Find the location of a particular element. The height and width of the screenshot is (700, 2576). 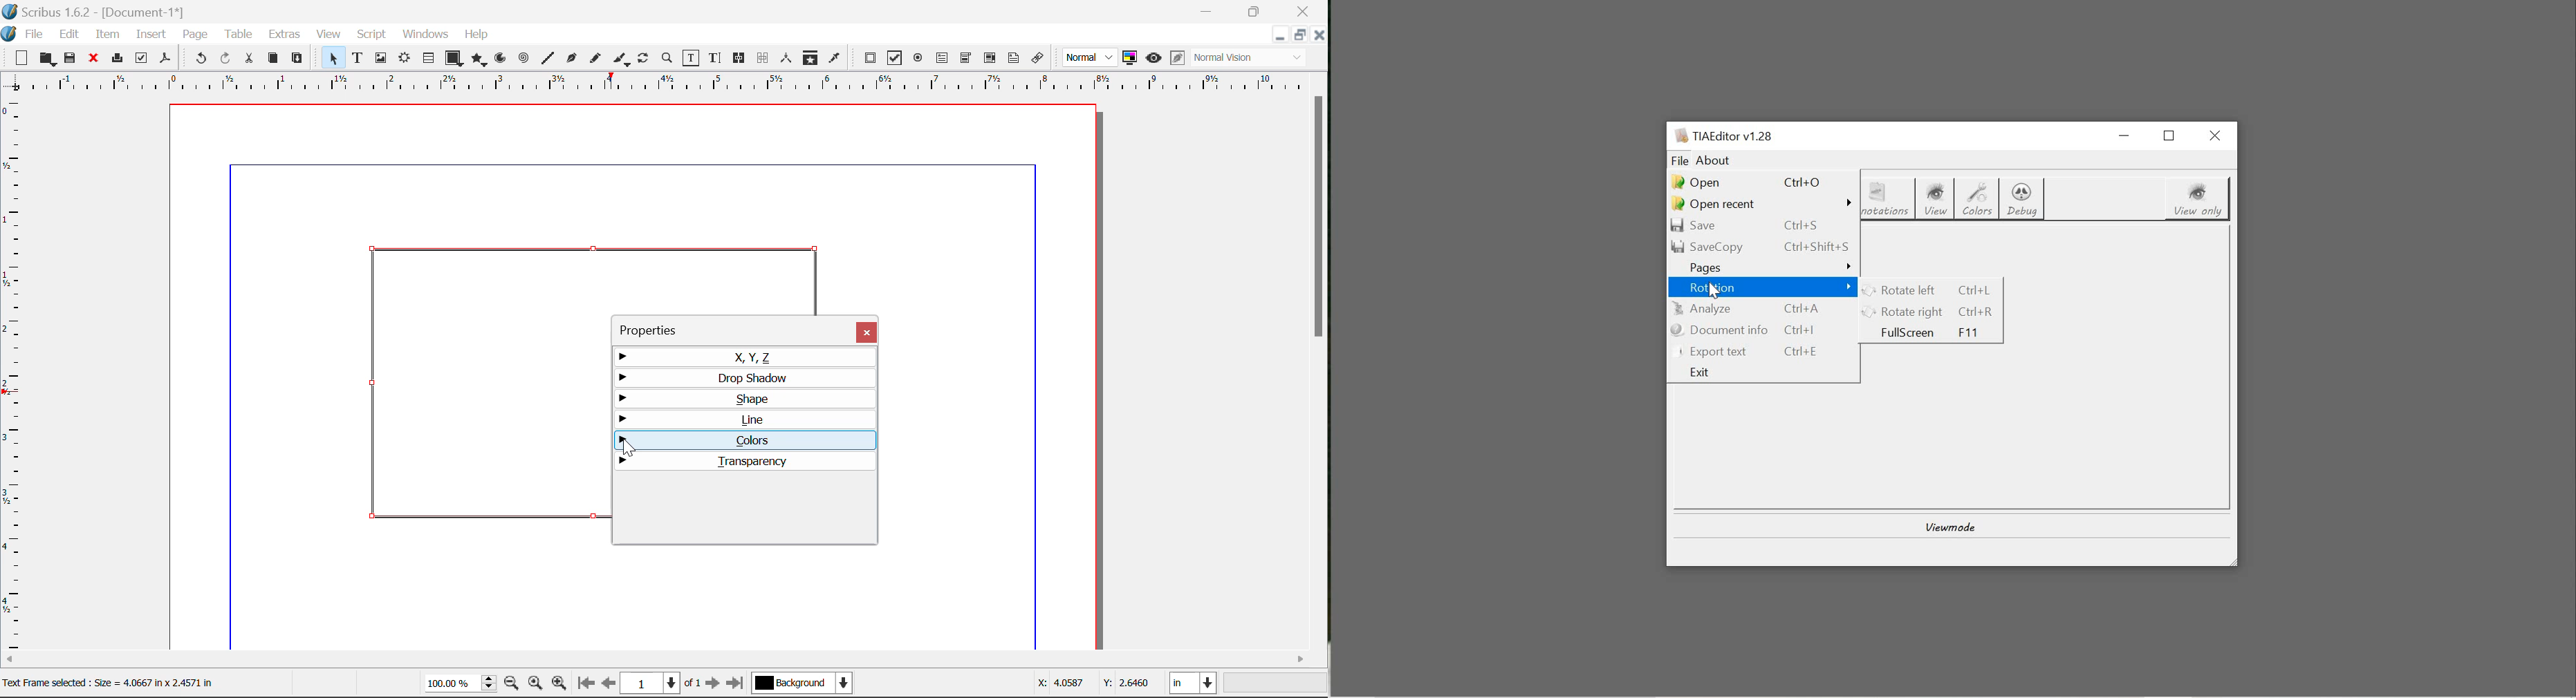

Save as Pdf is located at coordinates (165, 59).